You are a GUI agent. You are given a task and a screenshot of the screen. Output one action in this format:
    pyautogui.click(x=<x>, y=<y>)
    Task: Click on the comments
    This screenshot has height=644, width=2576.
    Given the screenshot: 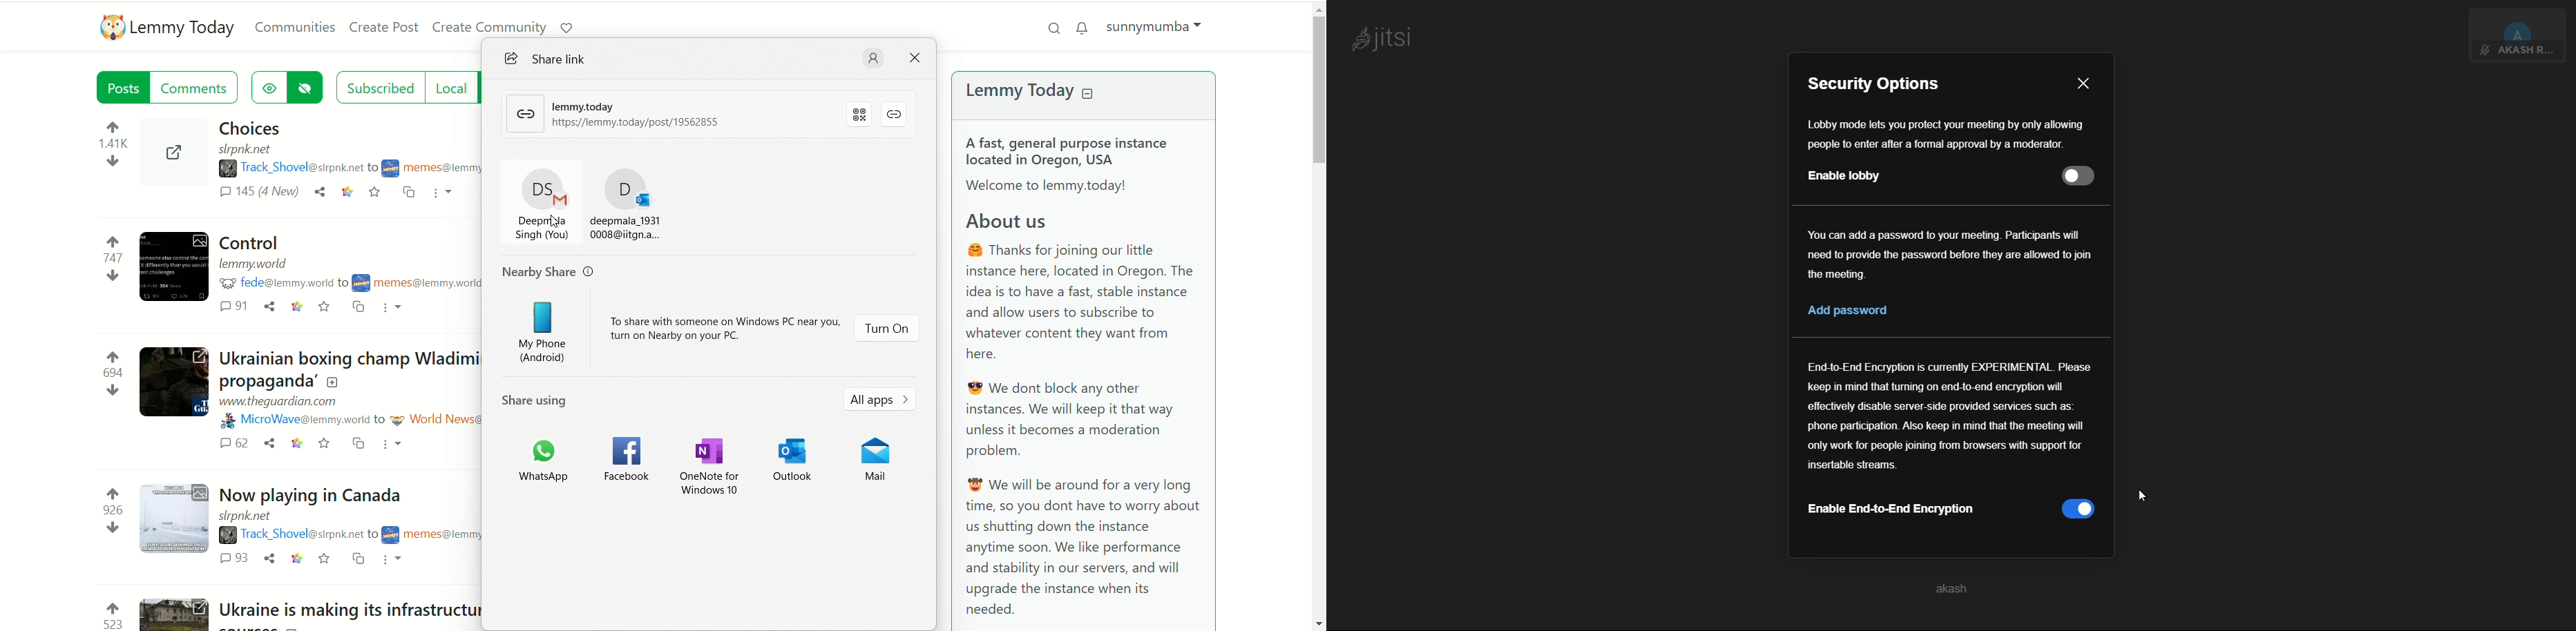 What is the action you would take?
    pyautogui.click(x=198, y=86)
    